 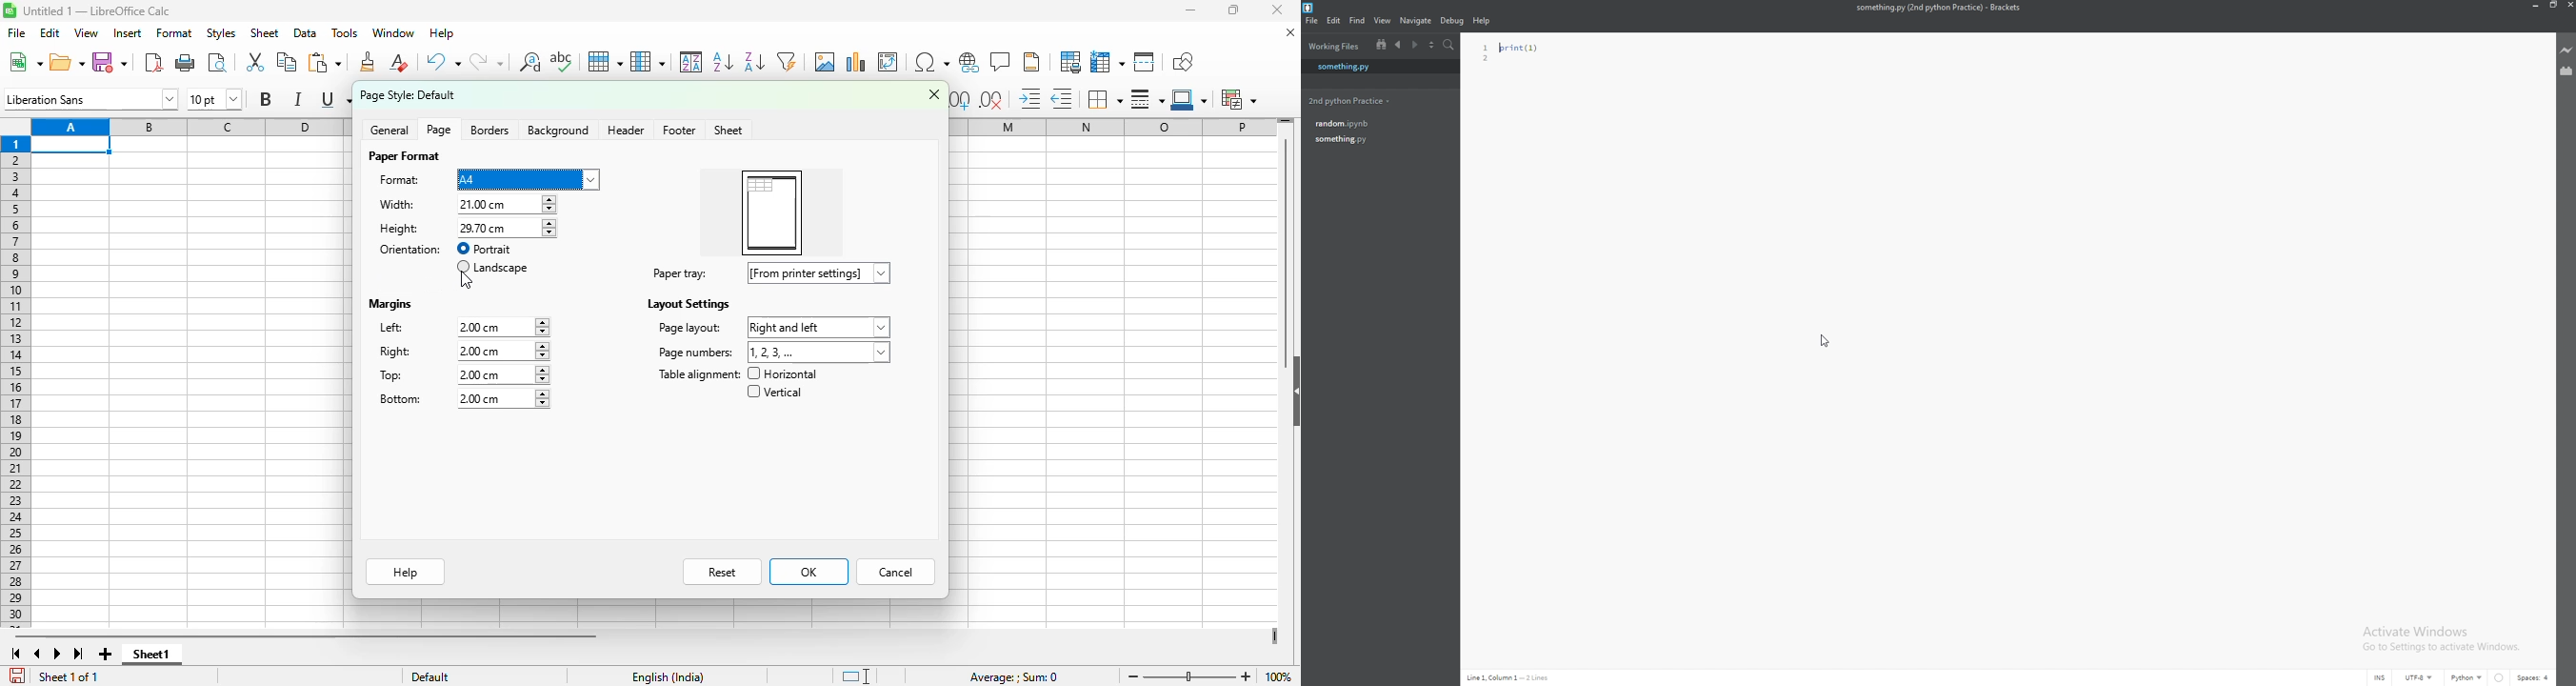 I want to click on vertical, so click(x=773, y=392).